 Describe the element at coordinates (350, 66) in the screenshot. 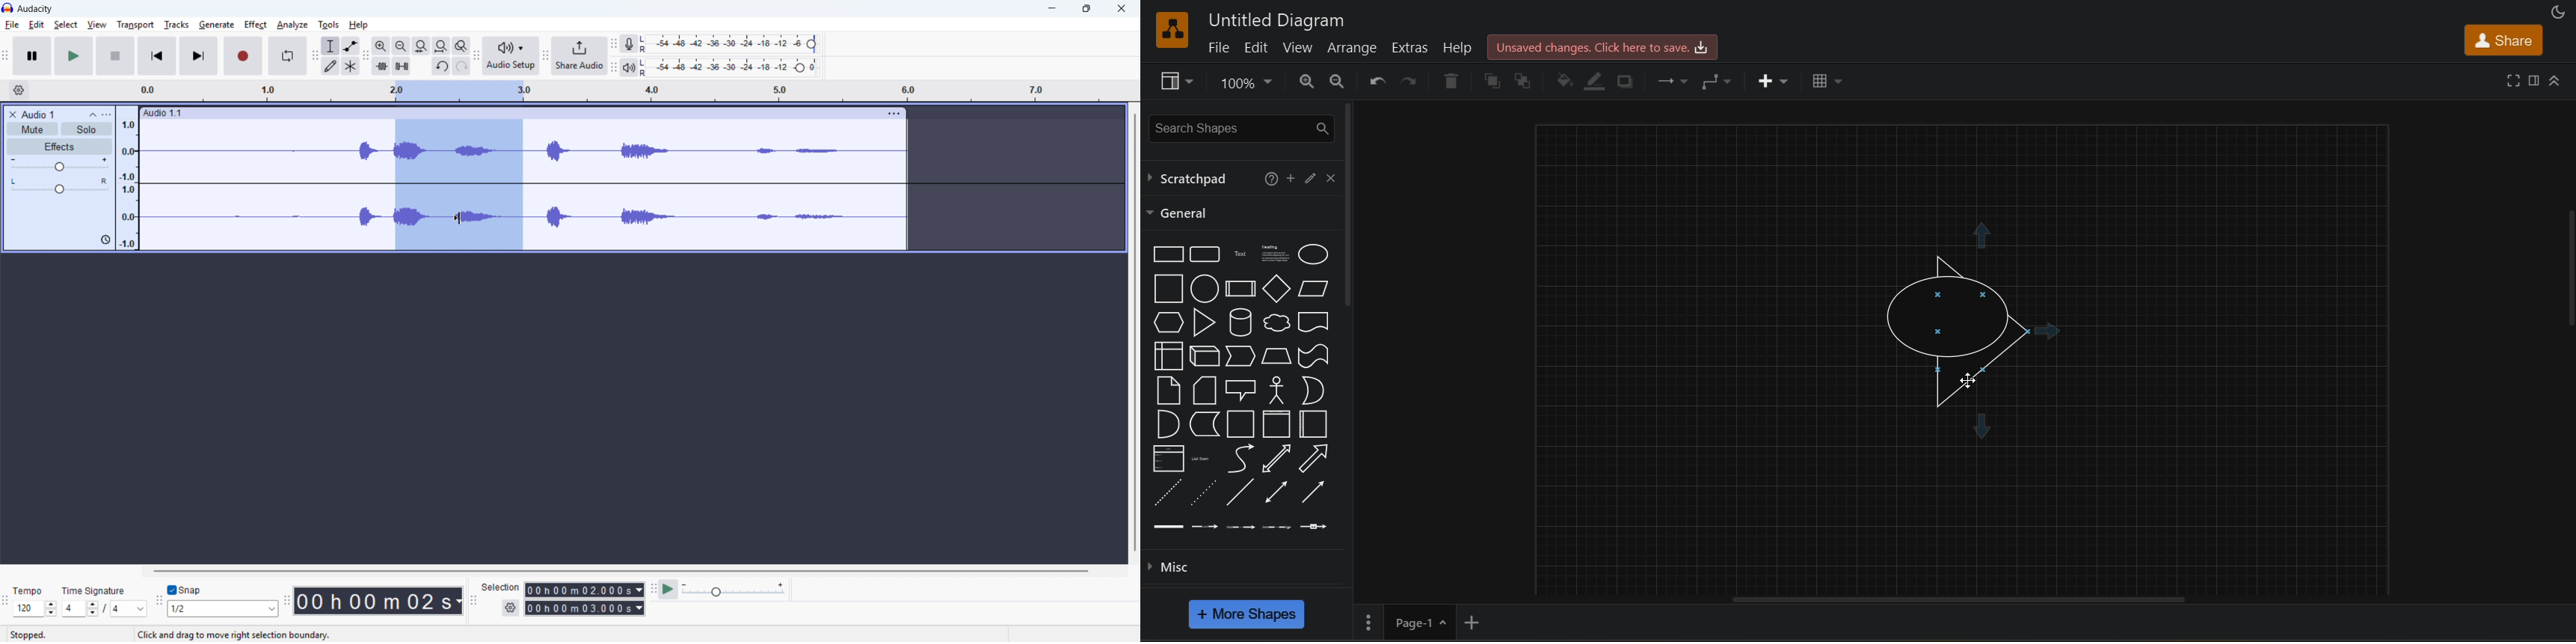

I see `Multi - tool` at that location.